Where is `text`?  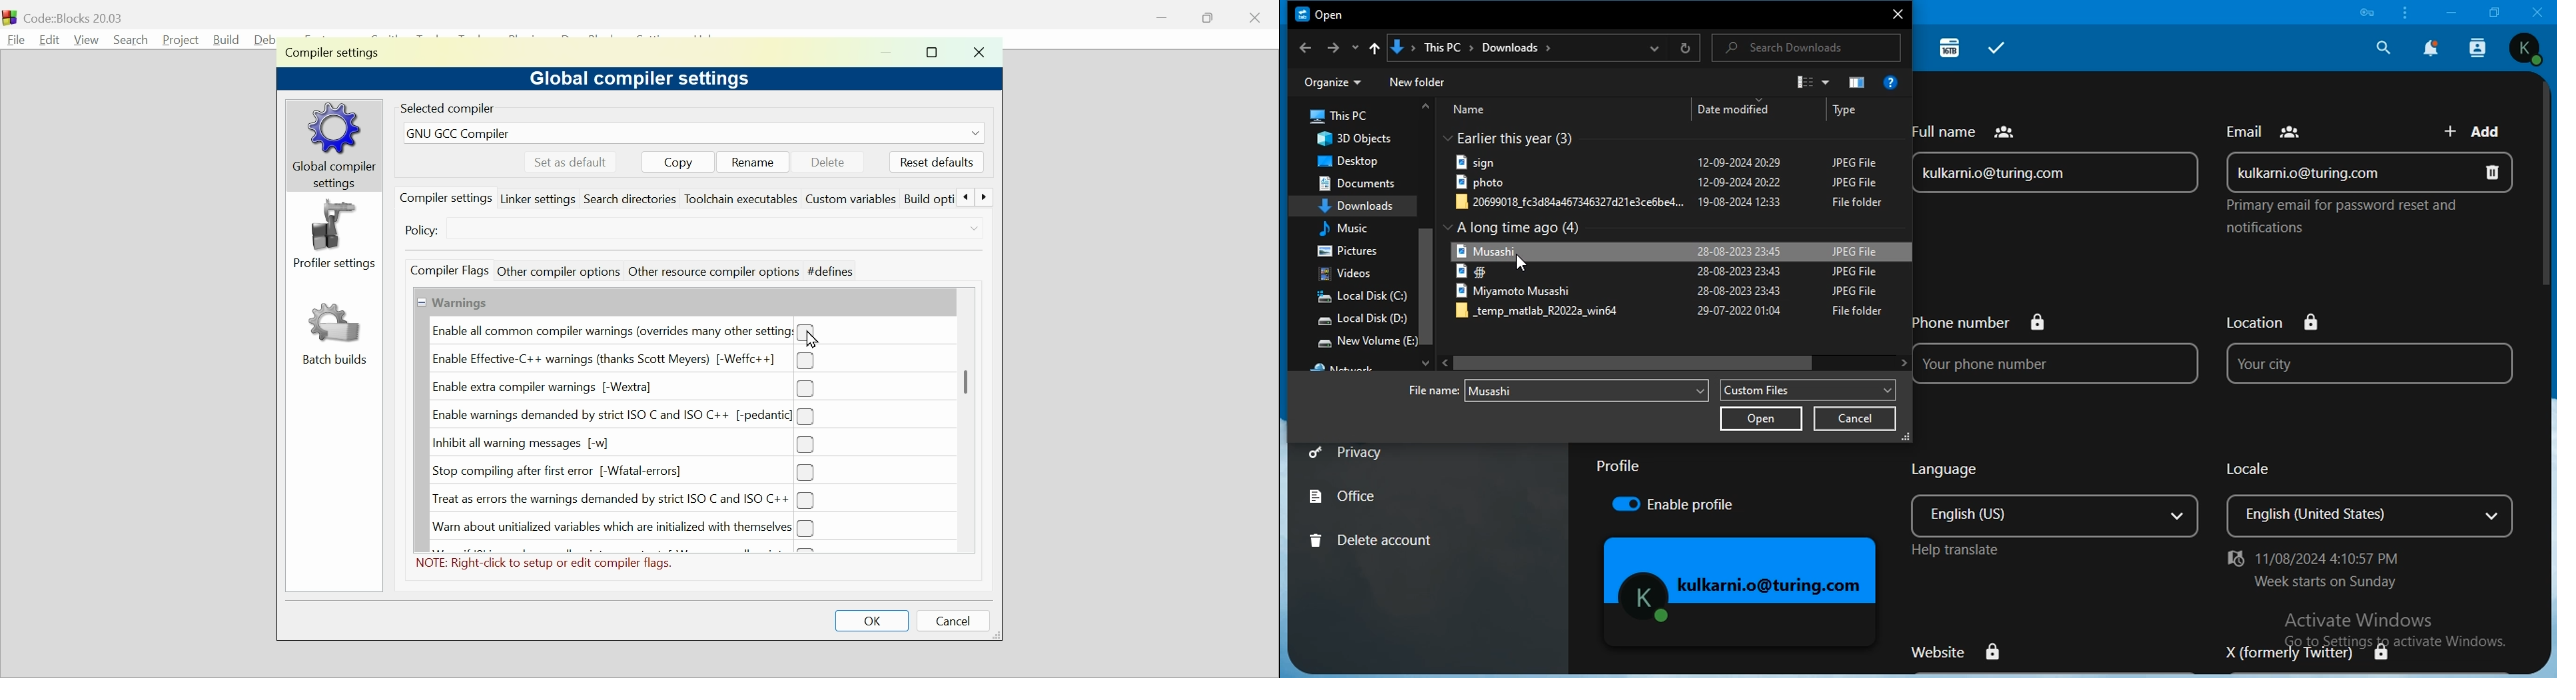 text is located at coordinates (1526, 228).